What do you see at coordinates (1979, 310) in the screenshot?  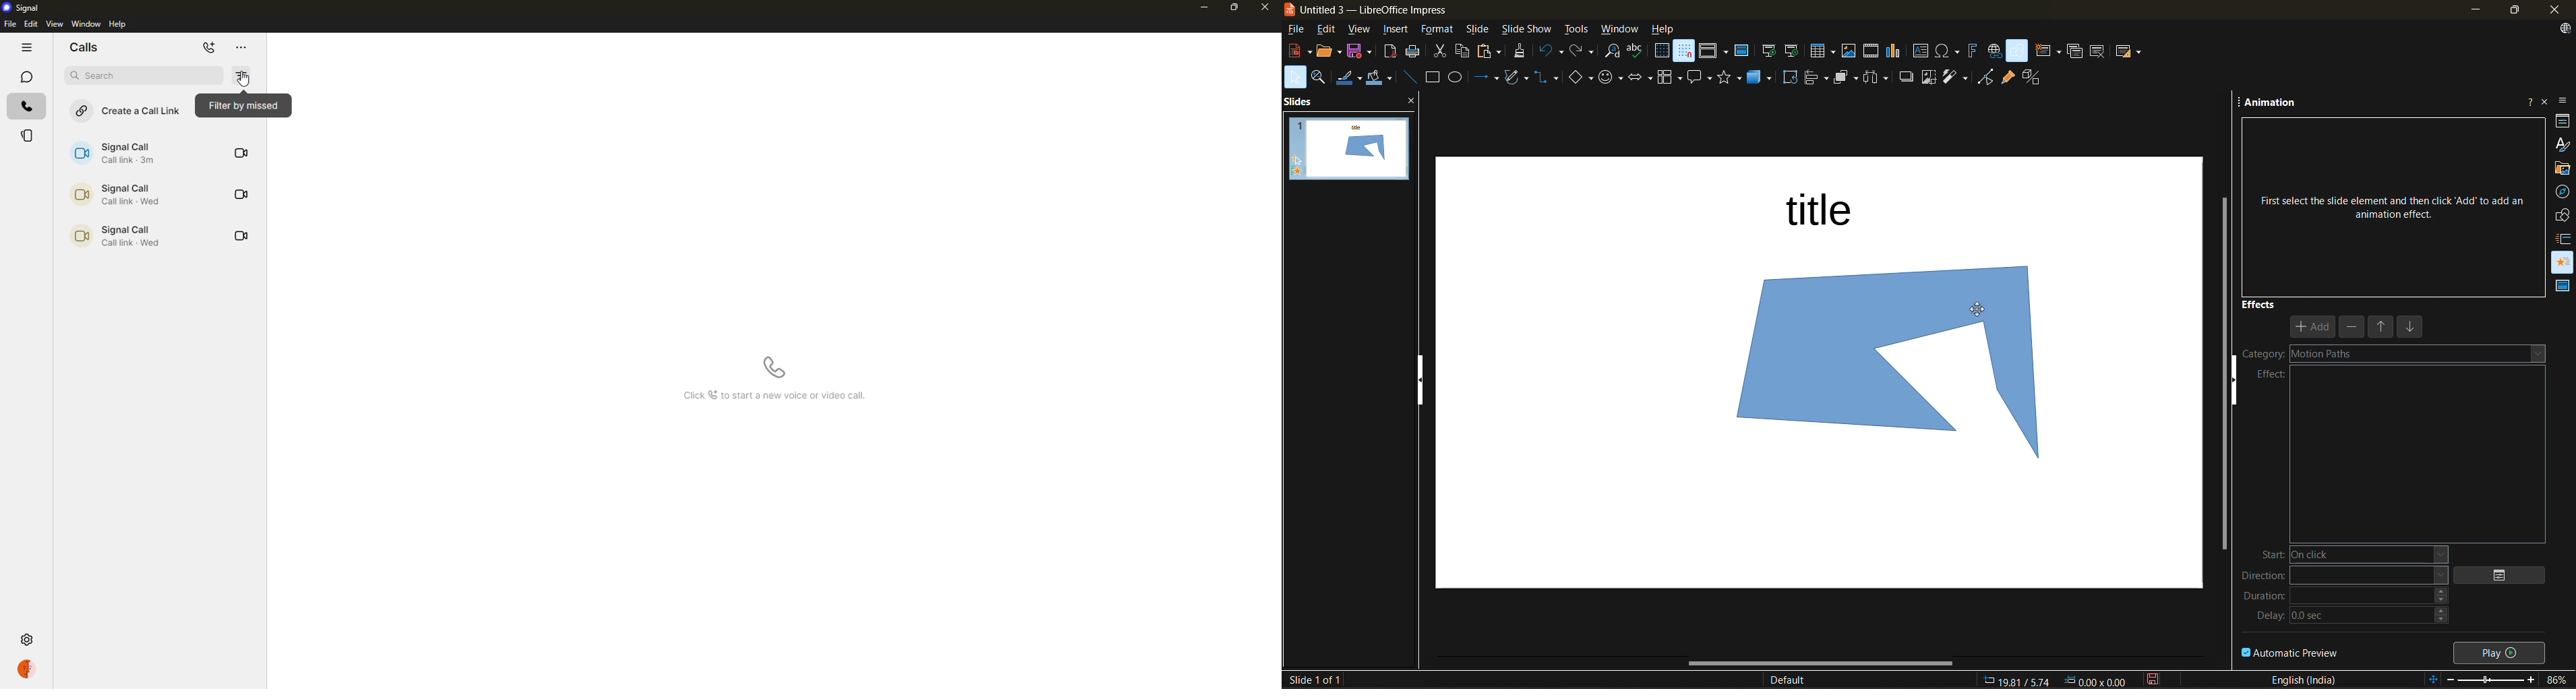 I see `cursor` at bounding box center [1979, 310].